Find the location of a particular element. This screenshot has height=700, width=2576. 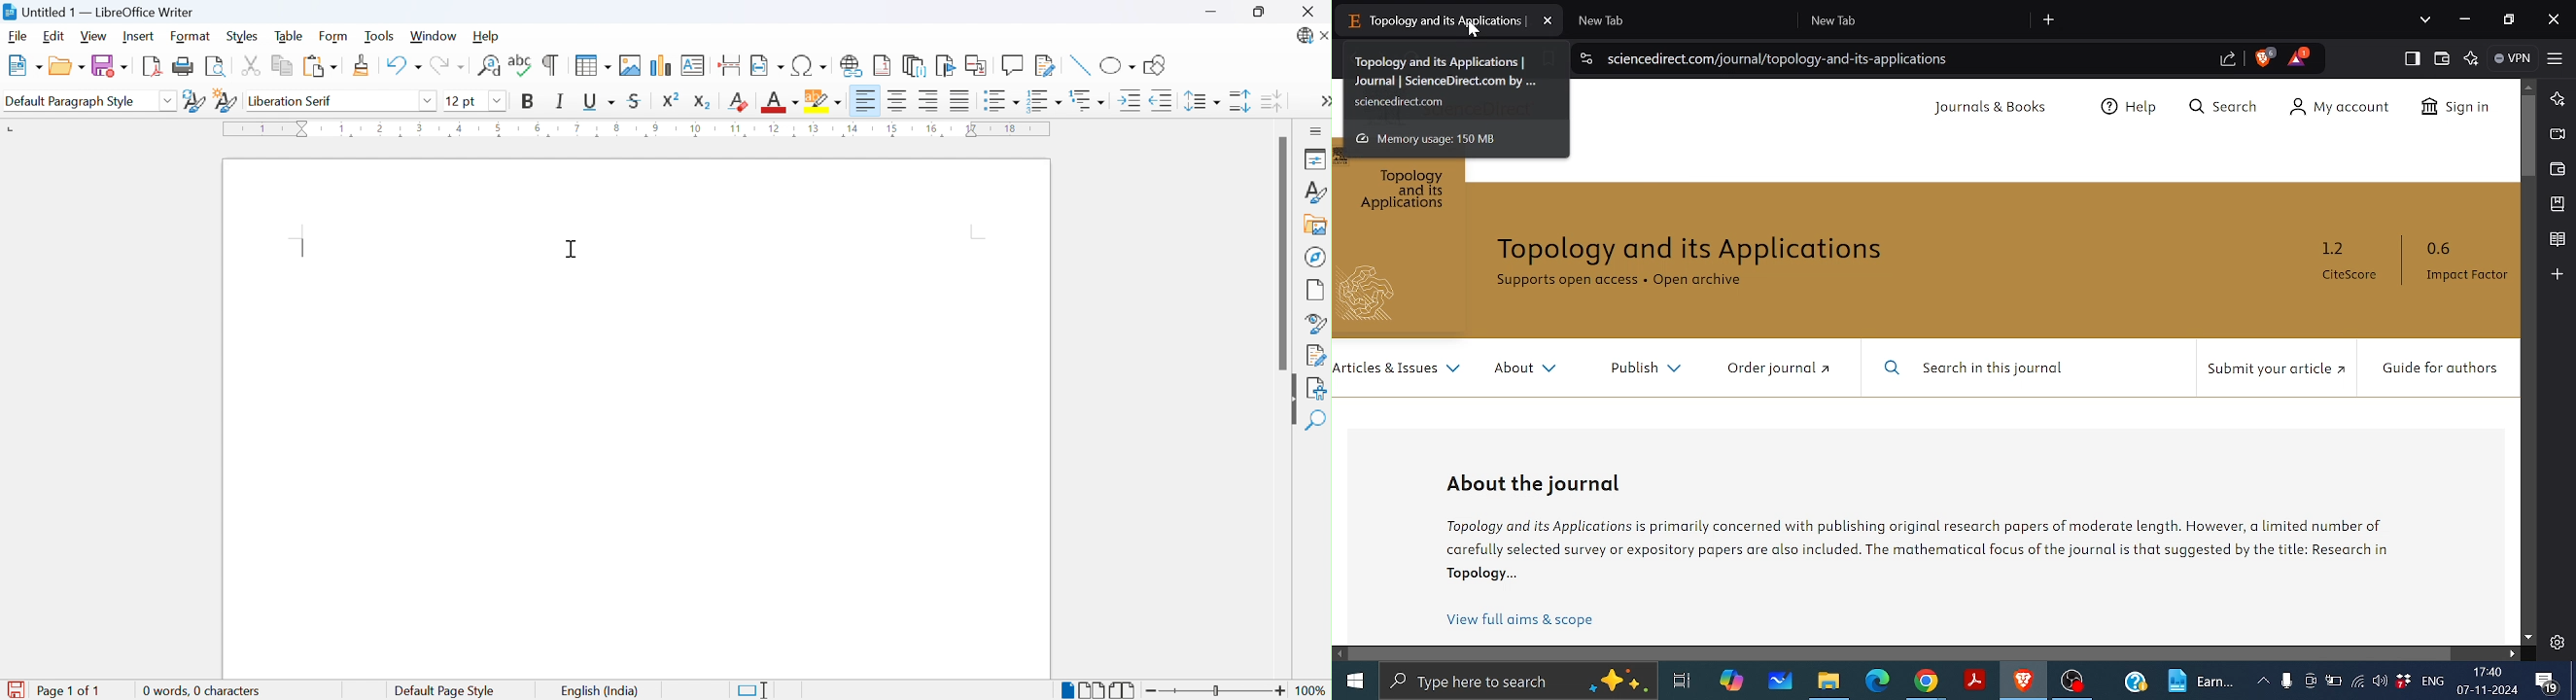

VPN is located at coordinates (2512, 58).